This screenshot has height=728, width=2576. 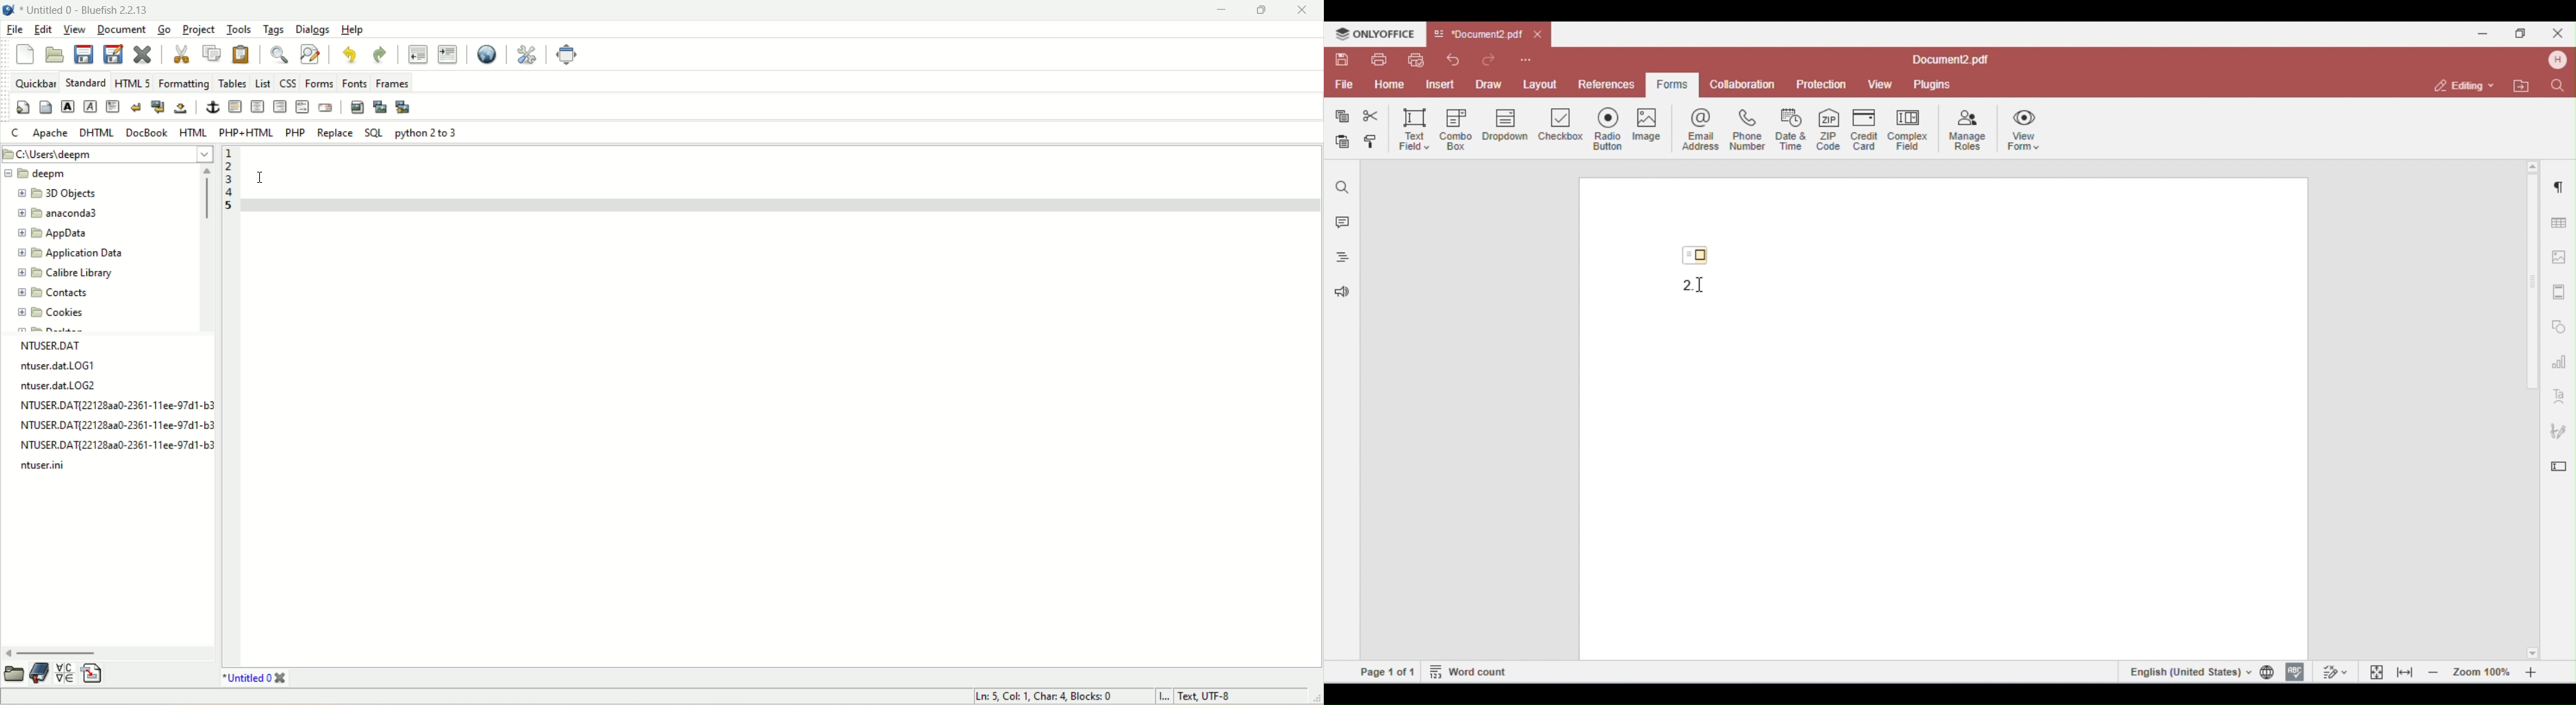 What do you see at coordinates (229, 182) in the screenshot?
I see `line numbers` at bounding box center [229, 182].